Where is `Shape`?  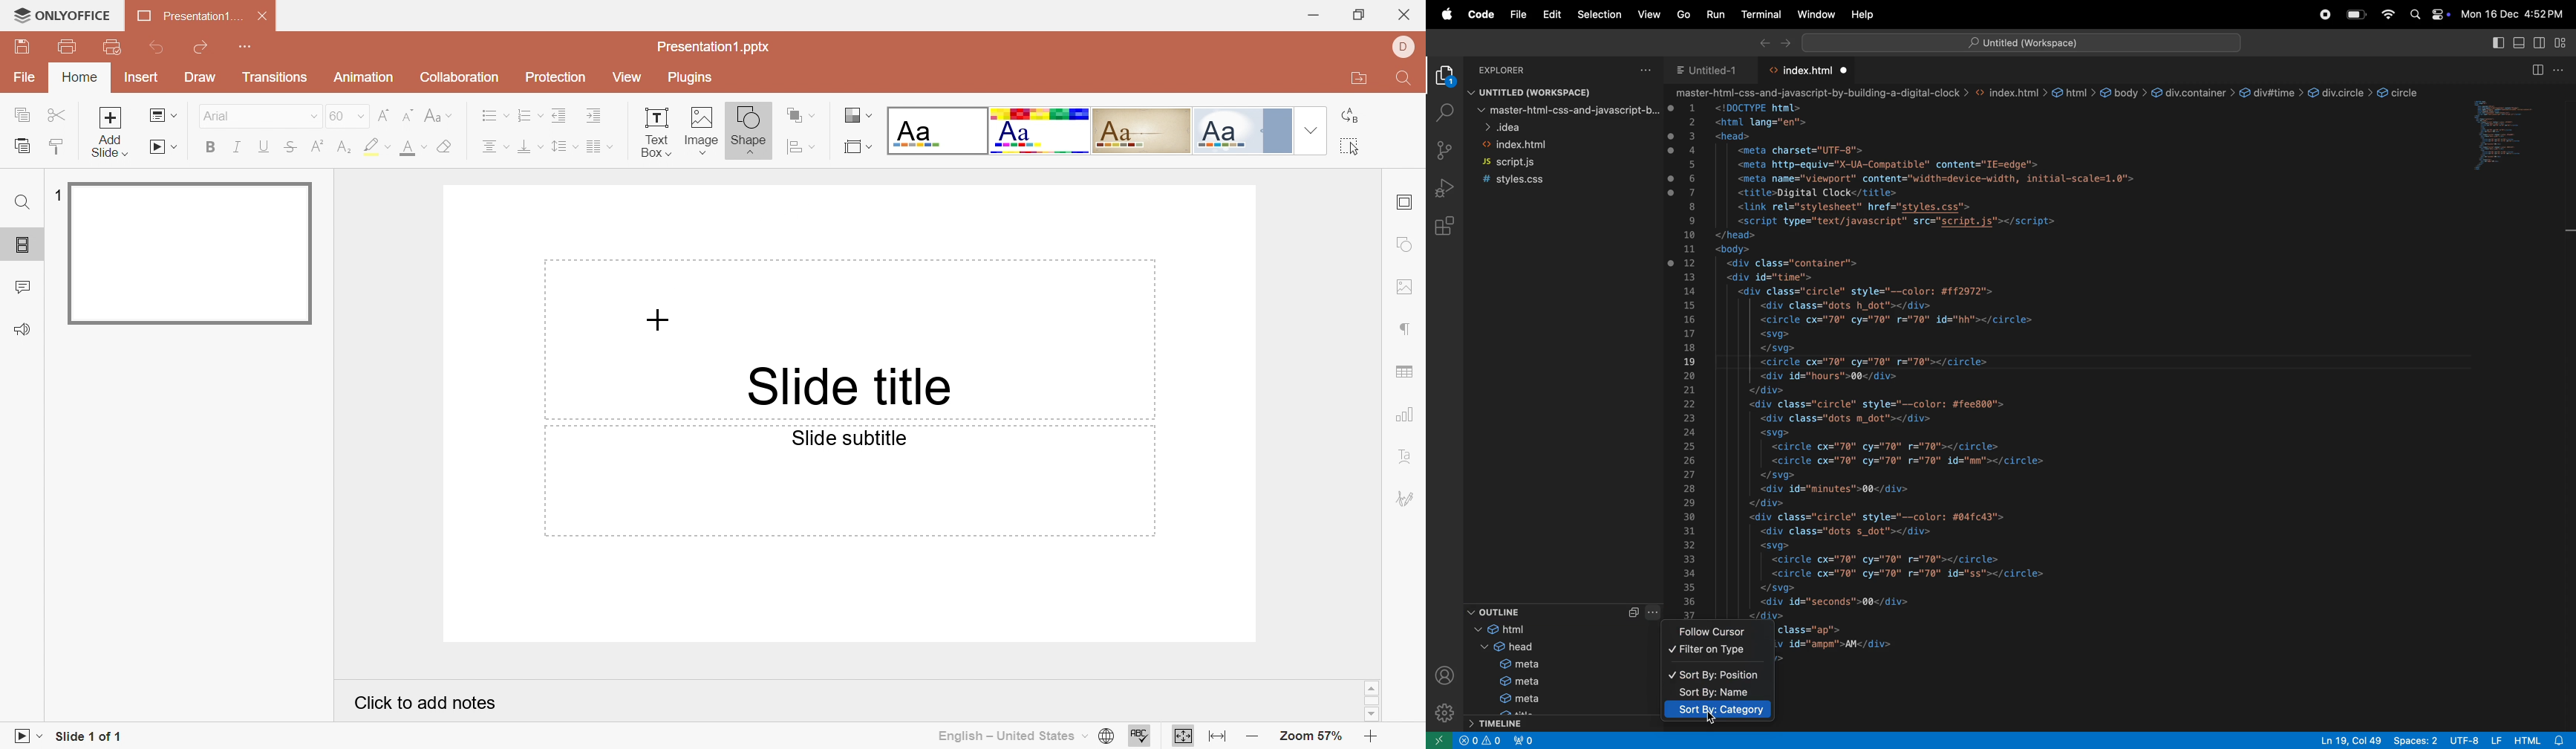
Shape is located at coordinates (749, 133).